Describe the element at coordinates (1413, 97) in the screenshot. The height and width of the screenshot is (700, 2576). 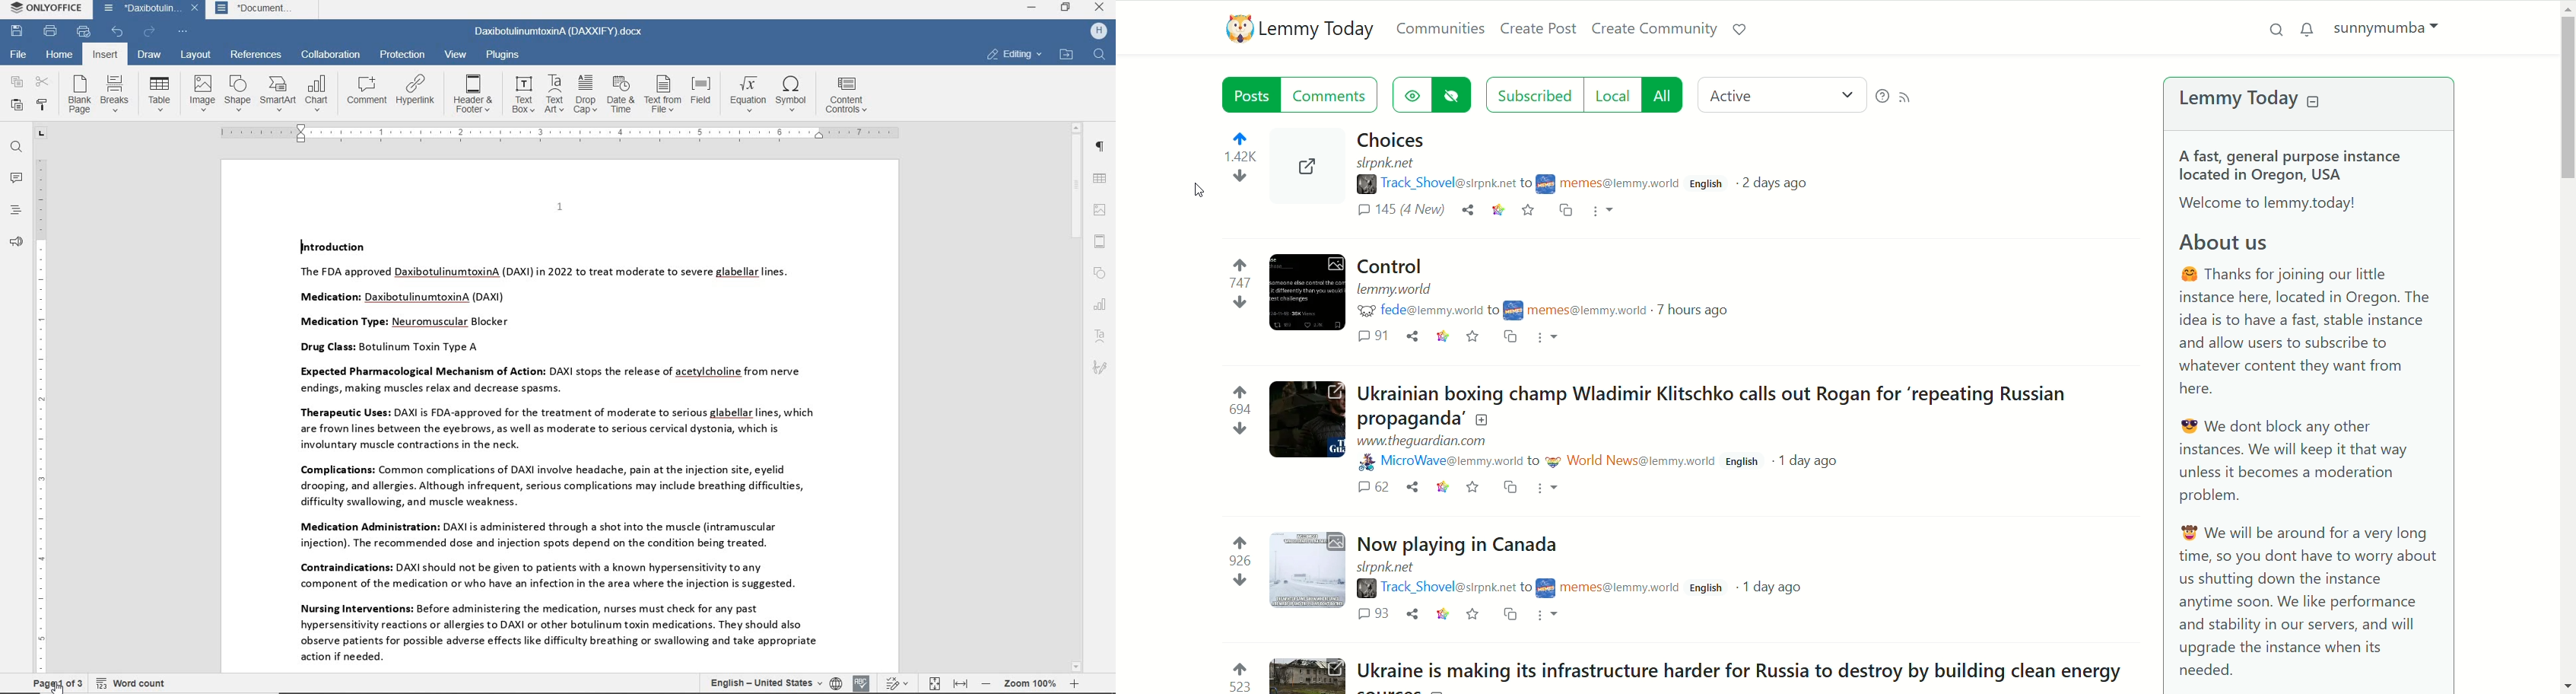
I see `show hidden posts` at that location.